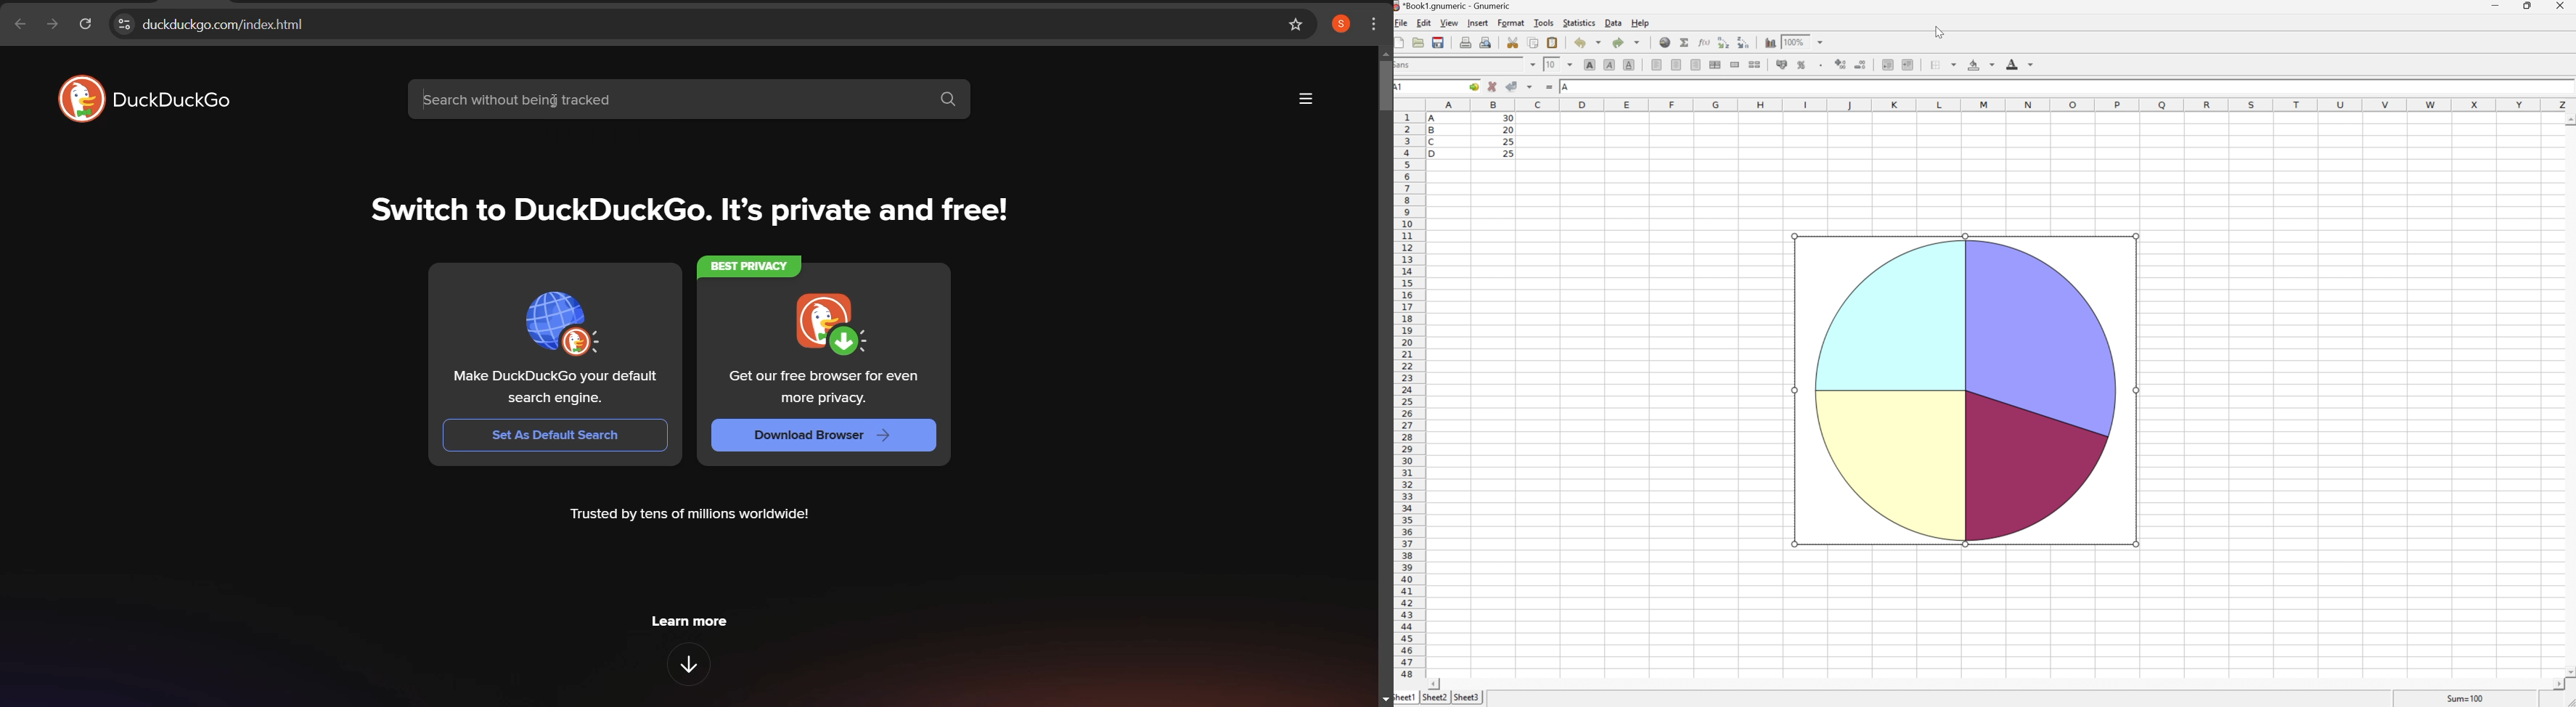 The width and height of the screenshot is (2576, 728). What do you see at coordinates (1722, 41) in the screenshot?
I see `Sort the selected region in descending order based on the first column selected` at bounding box center [1722, 41].